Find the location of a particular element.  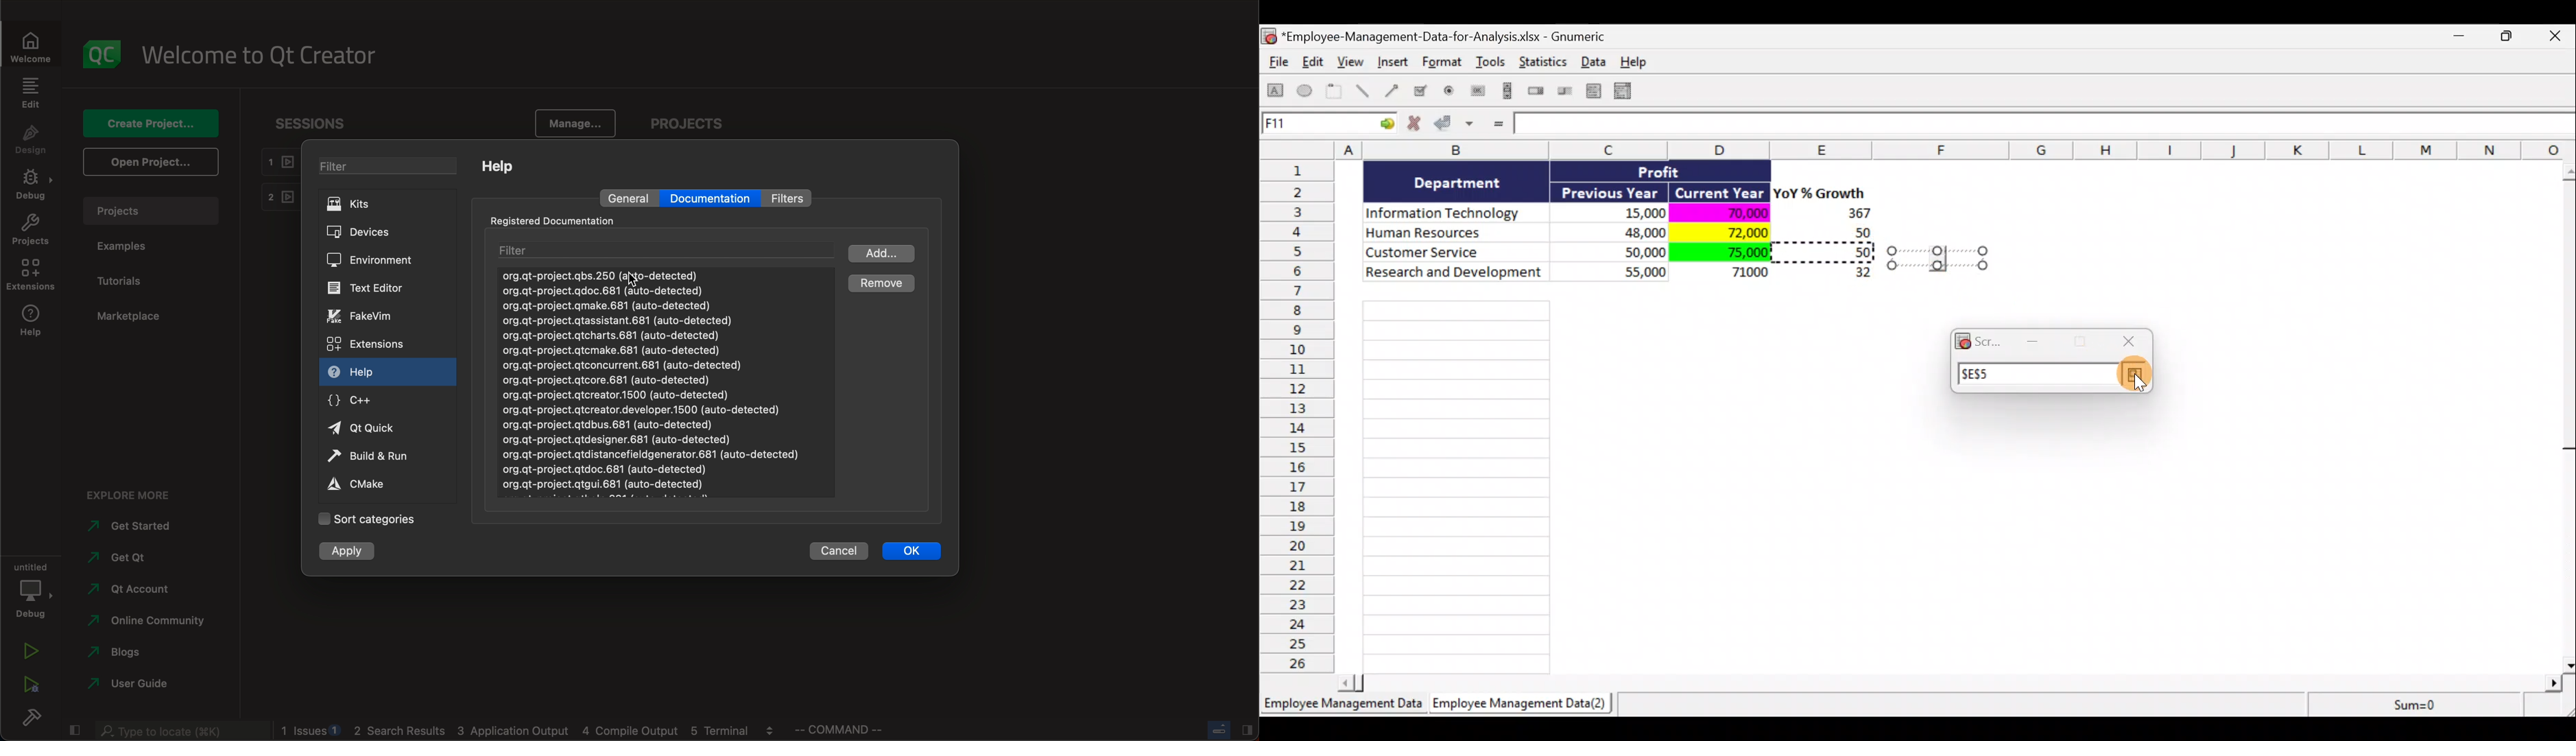

get qt is located at coordinates (132, 558).